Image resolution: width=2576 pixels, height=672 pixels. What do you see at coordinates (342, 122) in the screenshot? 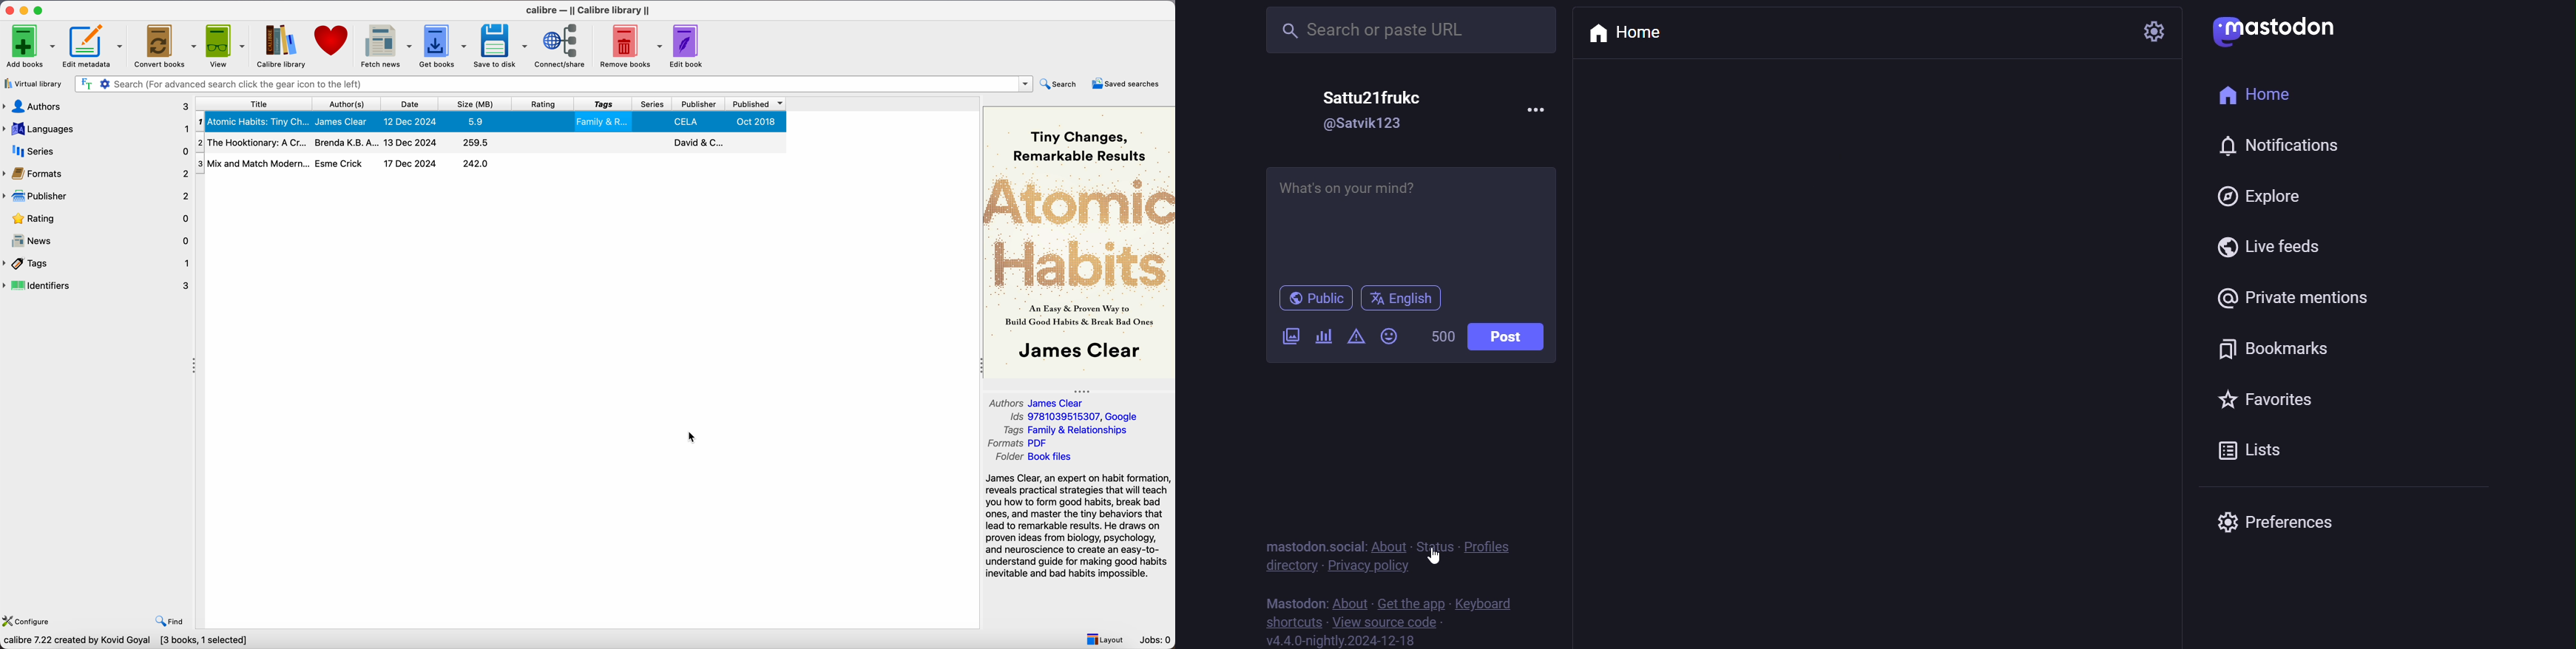
I see `James Clear` at bounding box center [342, 122].